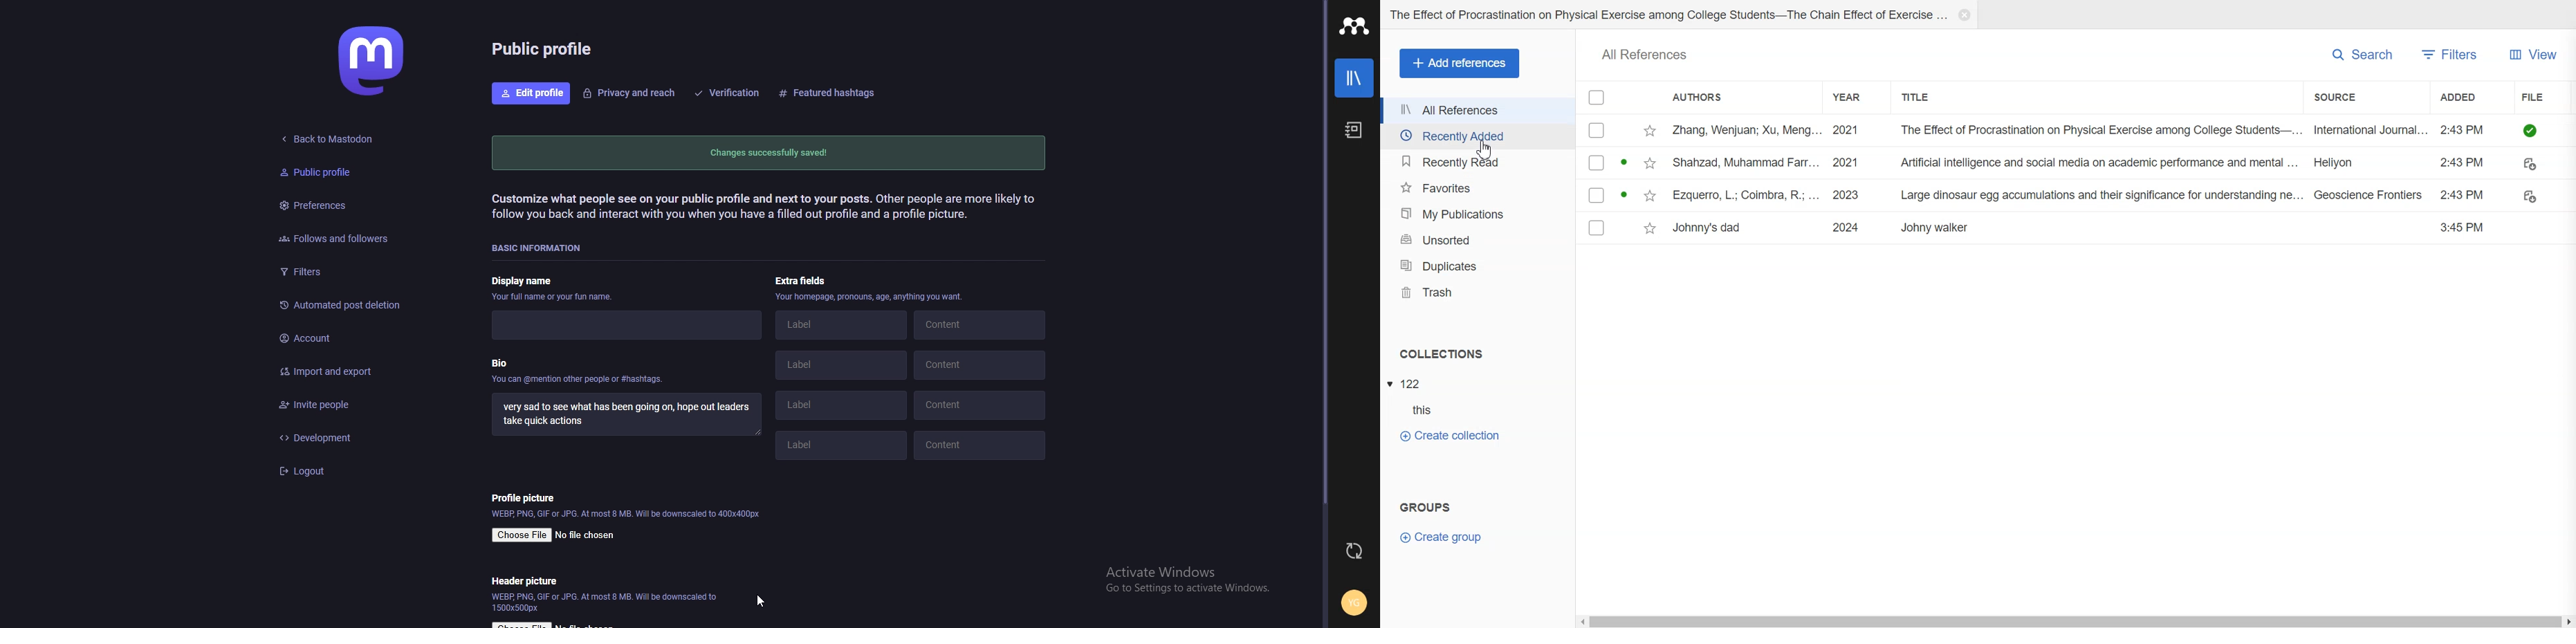  Describe the element at coordinates (343, 404) in the screenshot. I see `invite people` at that location.